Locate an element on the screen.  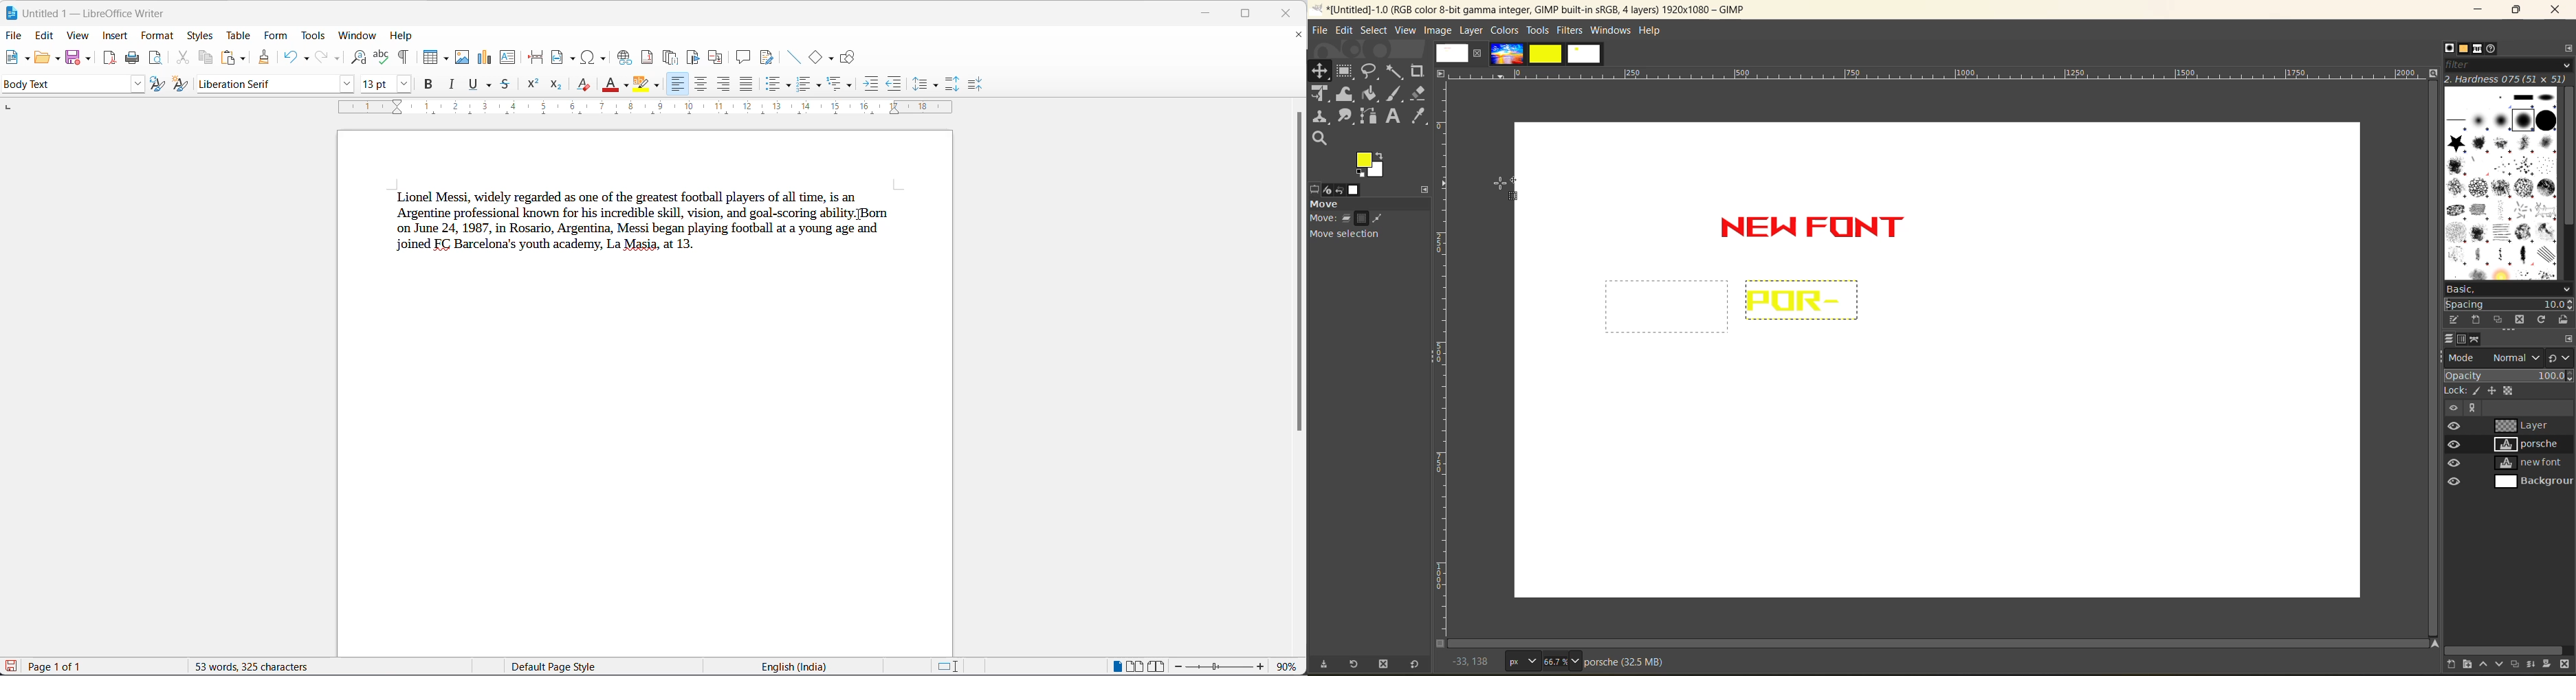
strike through is located at coordinates (505, 84).